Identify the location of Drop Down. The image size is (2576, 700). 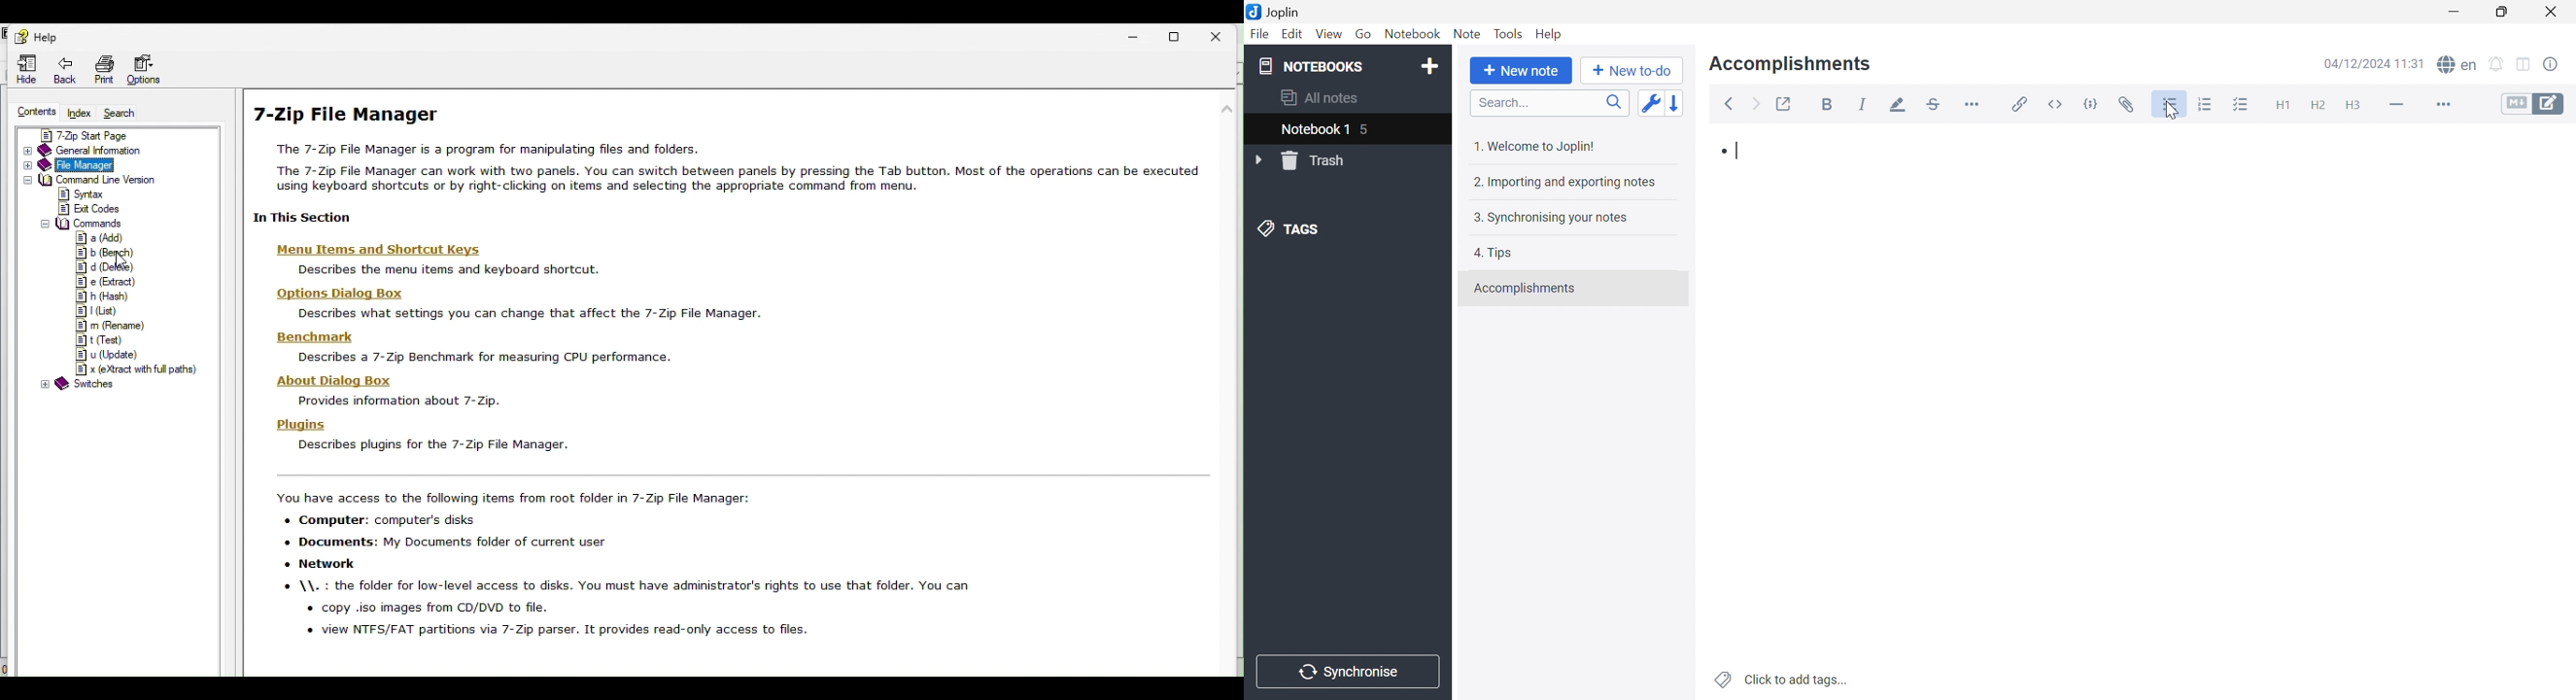
(1258, 159).